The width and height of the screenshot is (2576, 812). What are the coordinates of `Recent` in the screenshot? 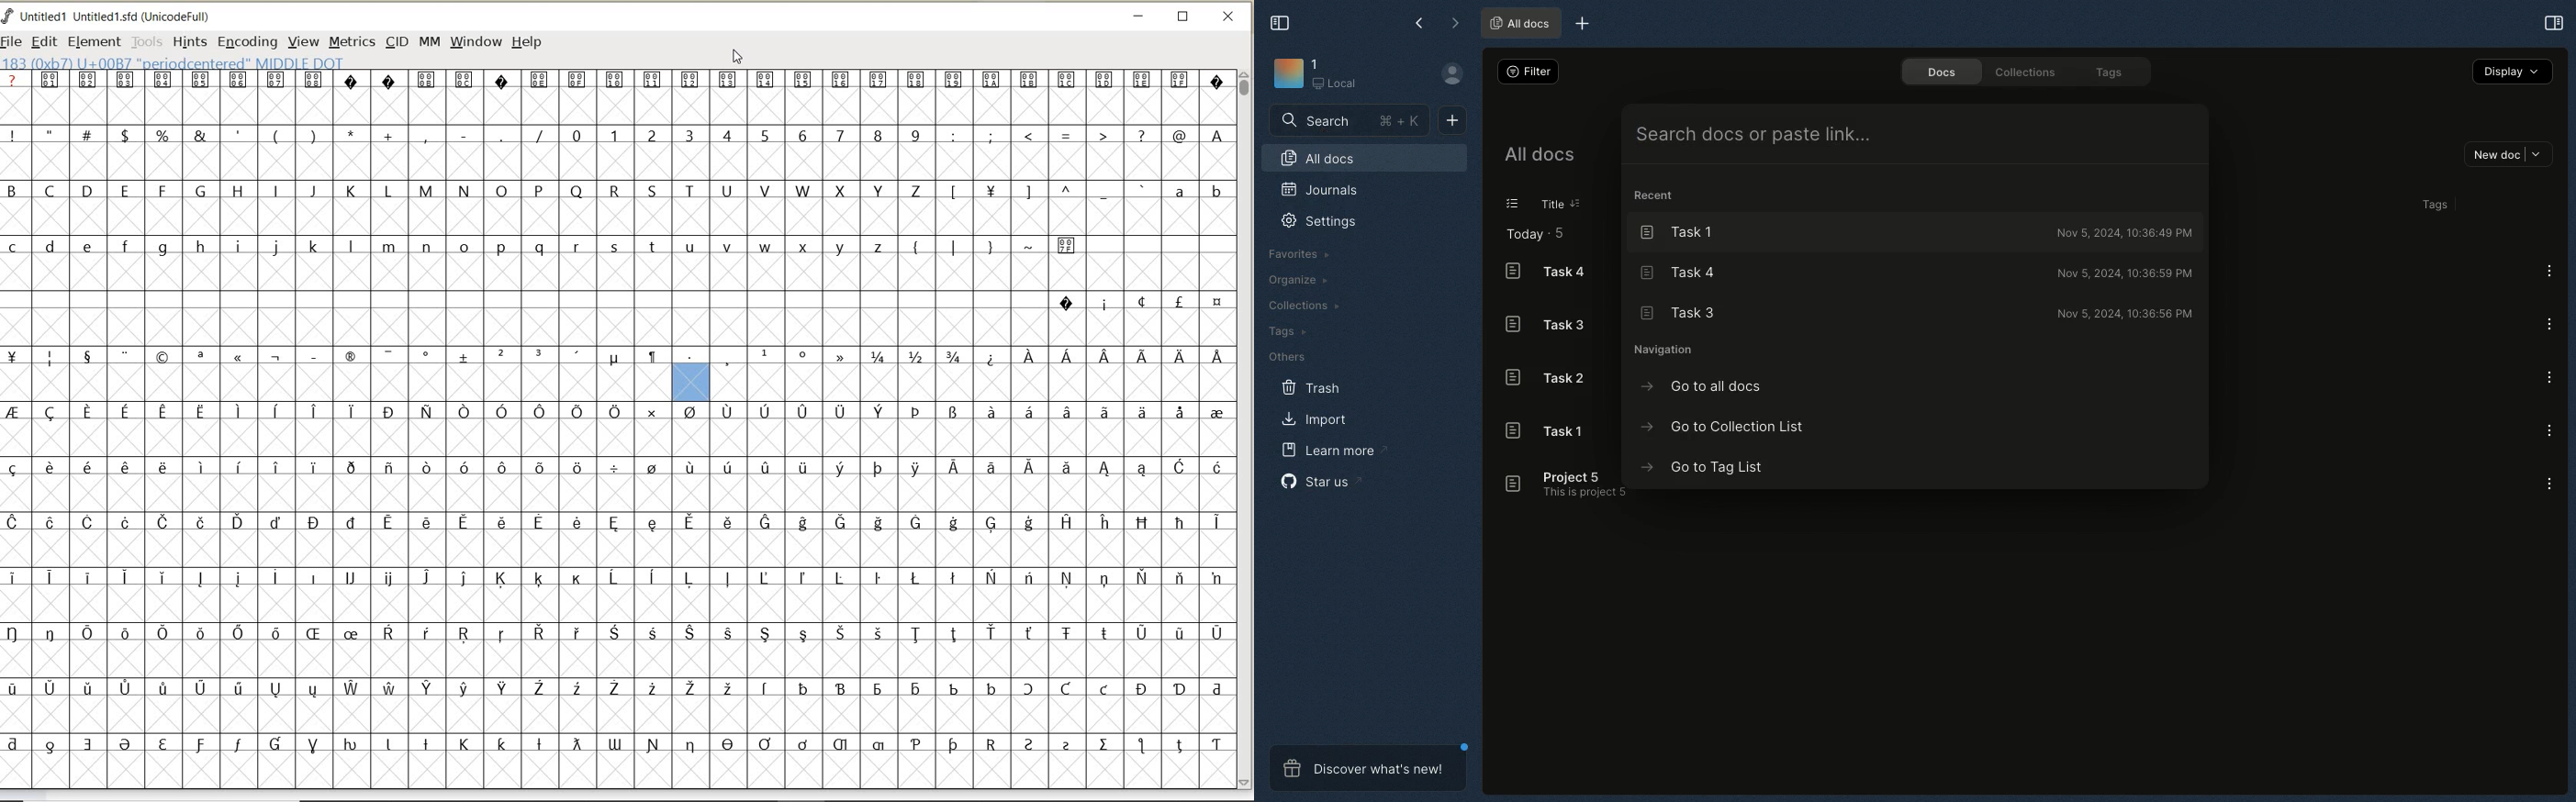 It's located at (1657, 195).